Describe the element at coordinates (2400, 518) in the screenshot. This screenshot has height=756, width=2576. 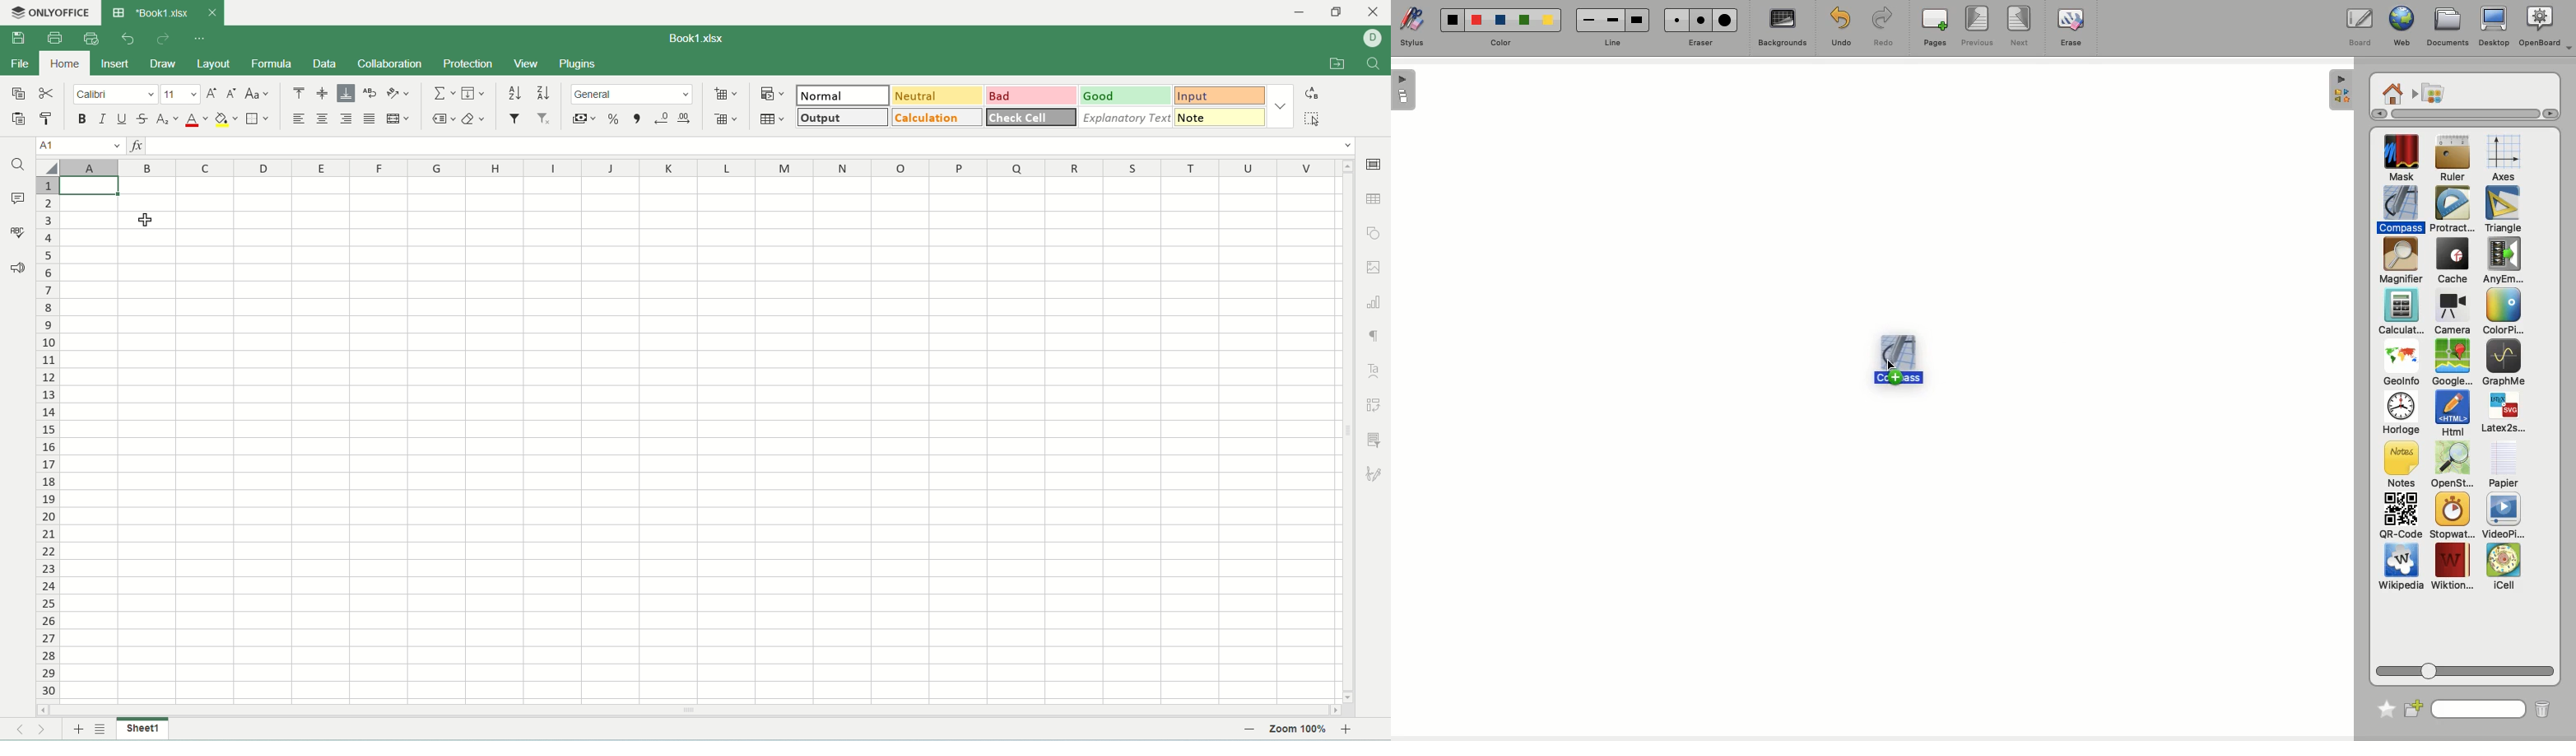
I see `QR code` at that location.